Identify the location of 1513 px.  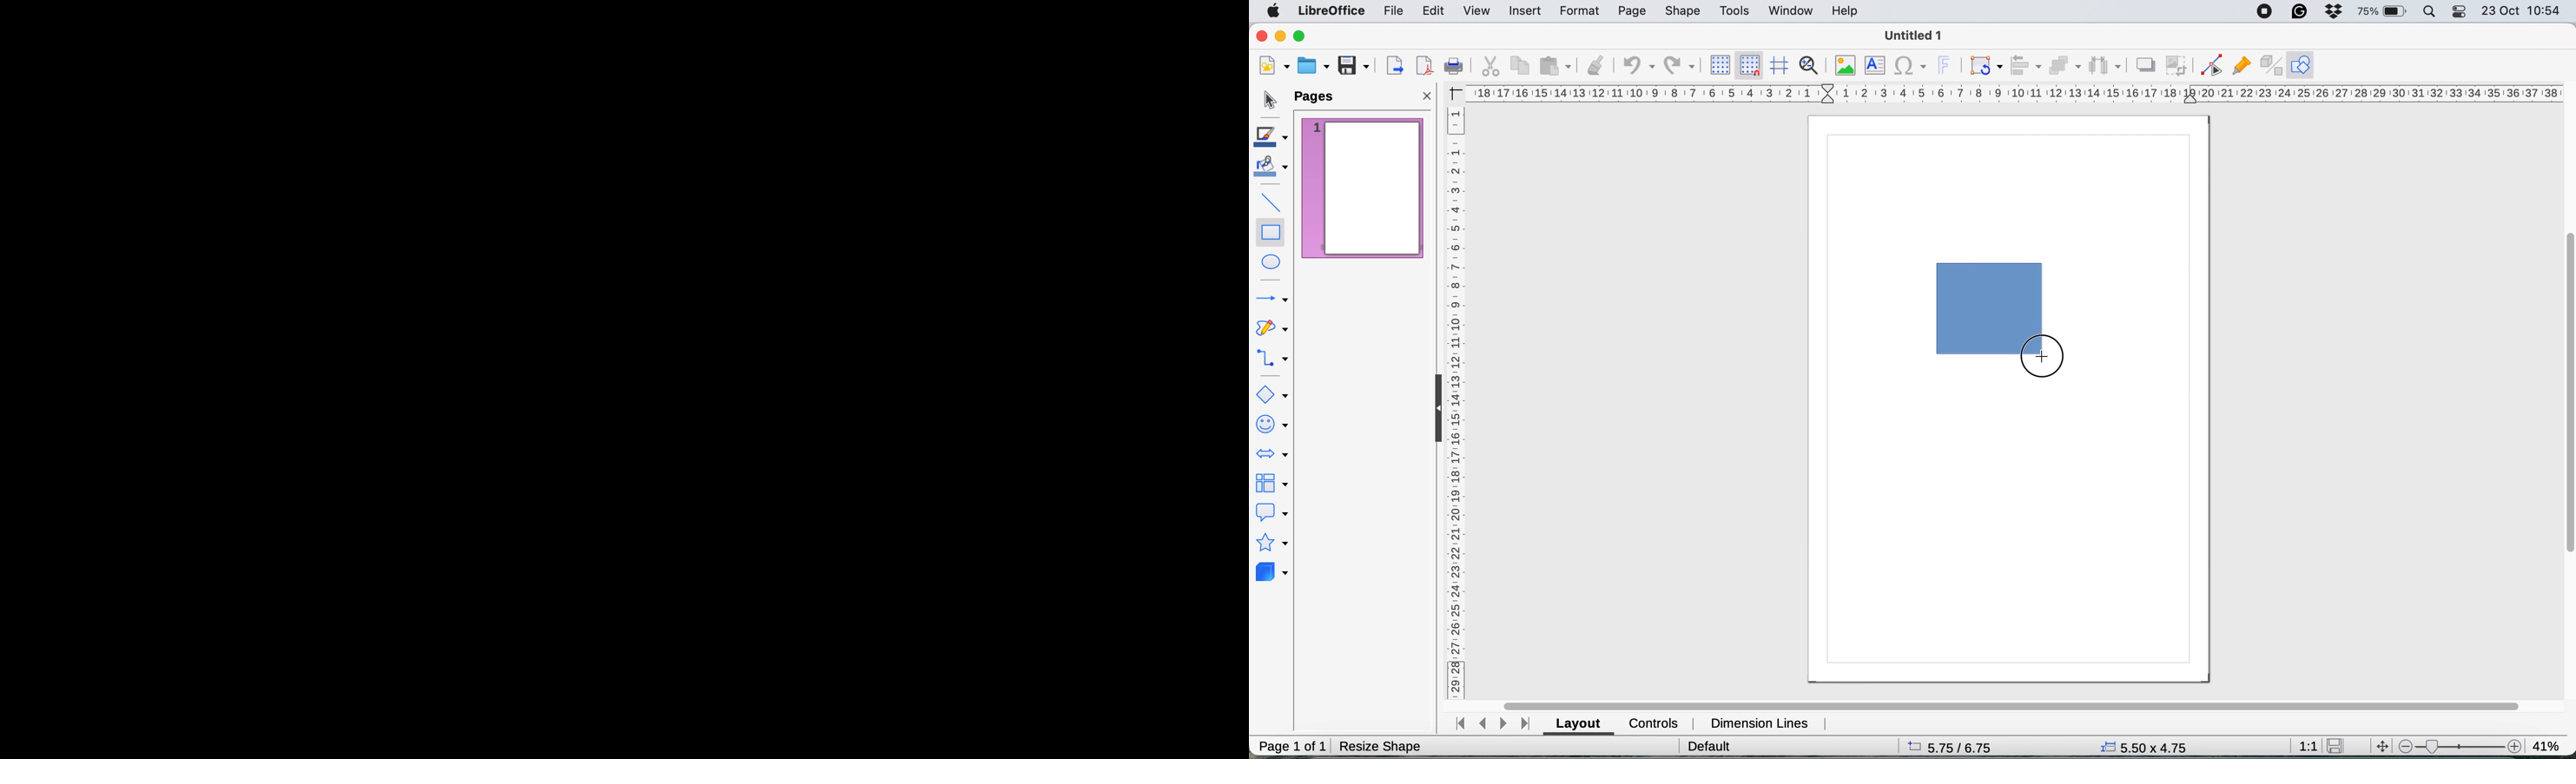
(609, 214).